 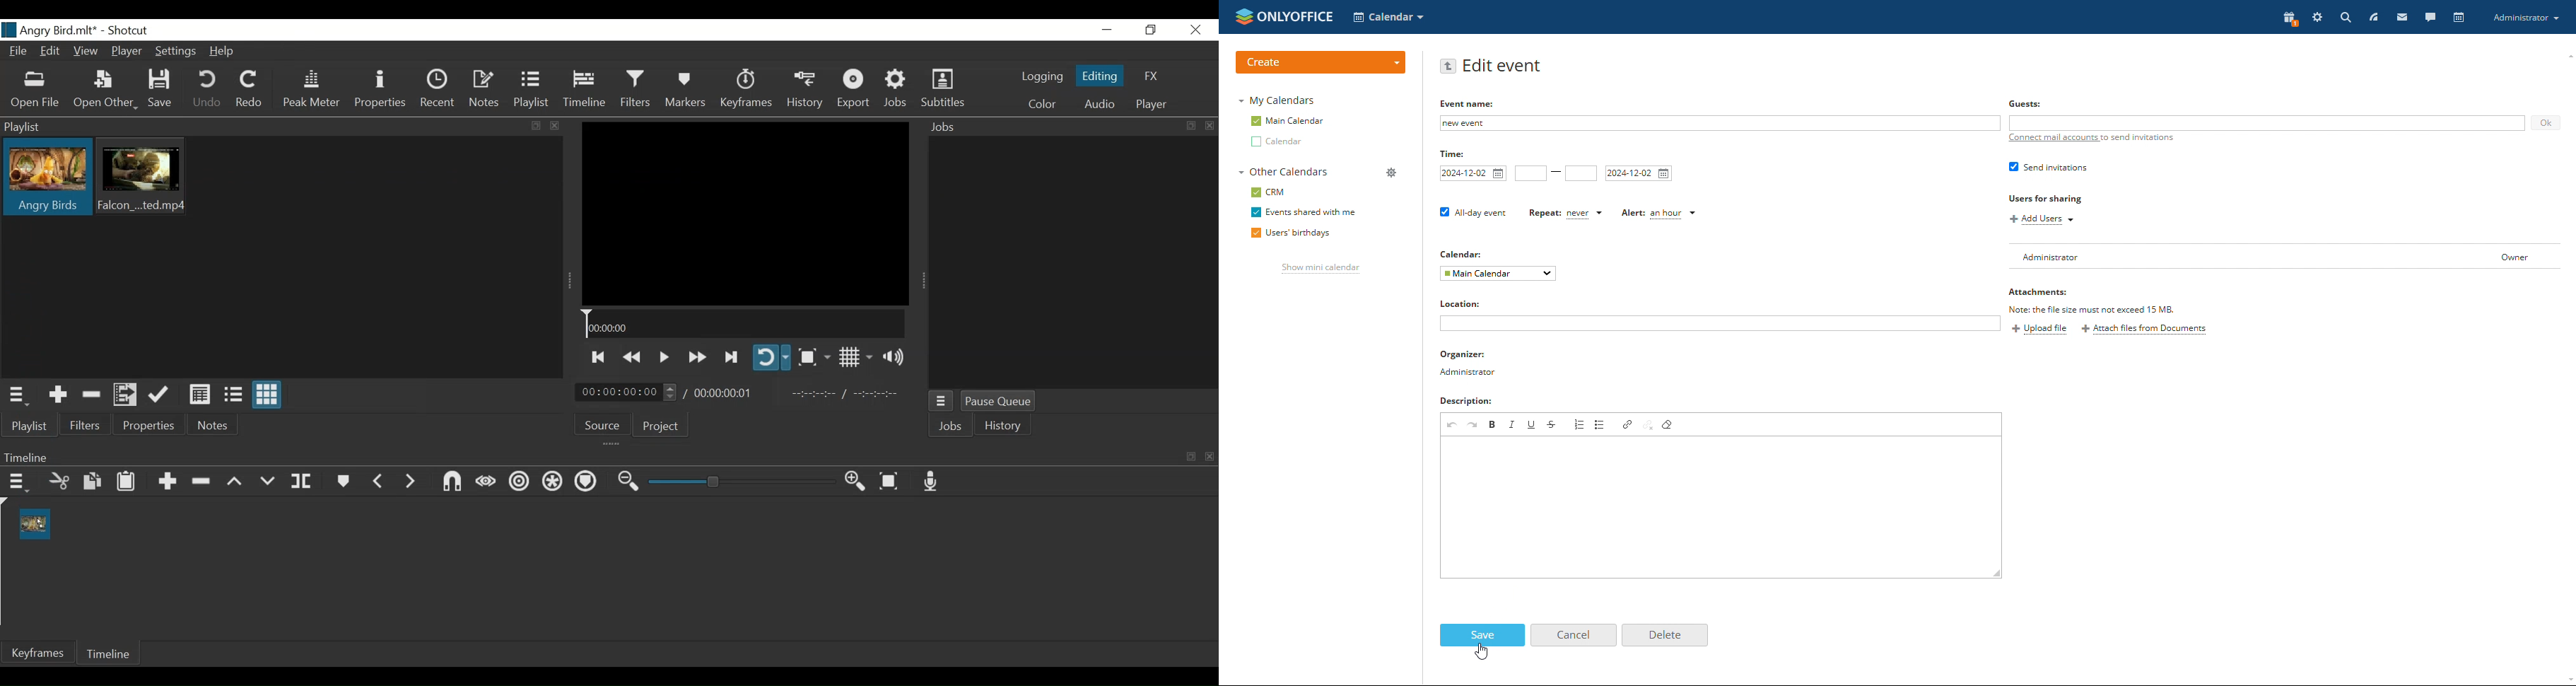 What do you see at coordinates (1284, 172) in the screenshot?
I see `other calendars` at bounding box center [1284, 172].